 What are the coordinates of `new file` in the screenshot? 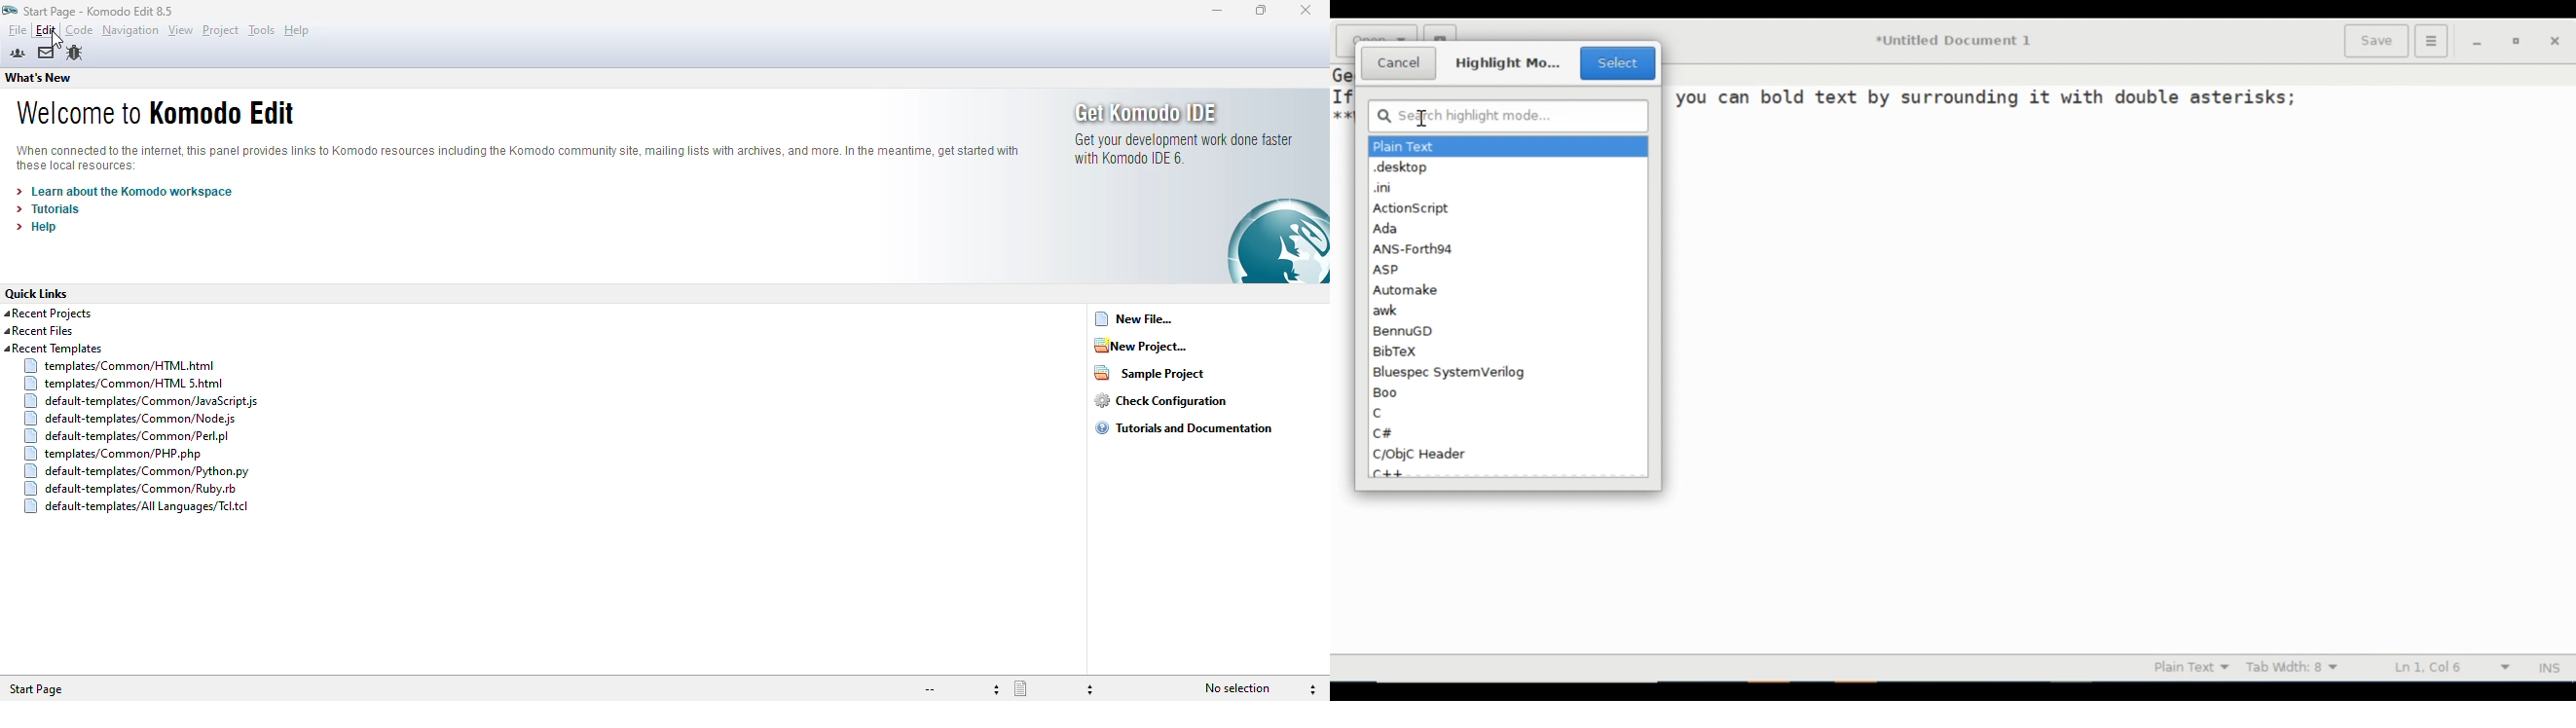 It's located at (1134, 318).